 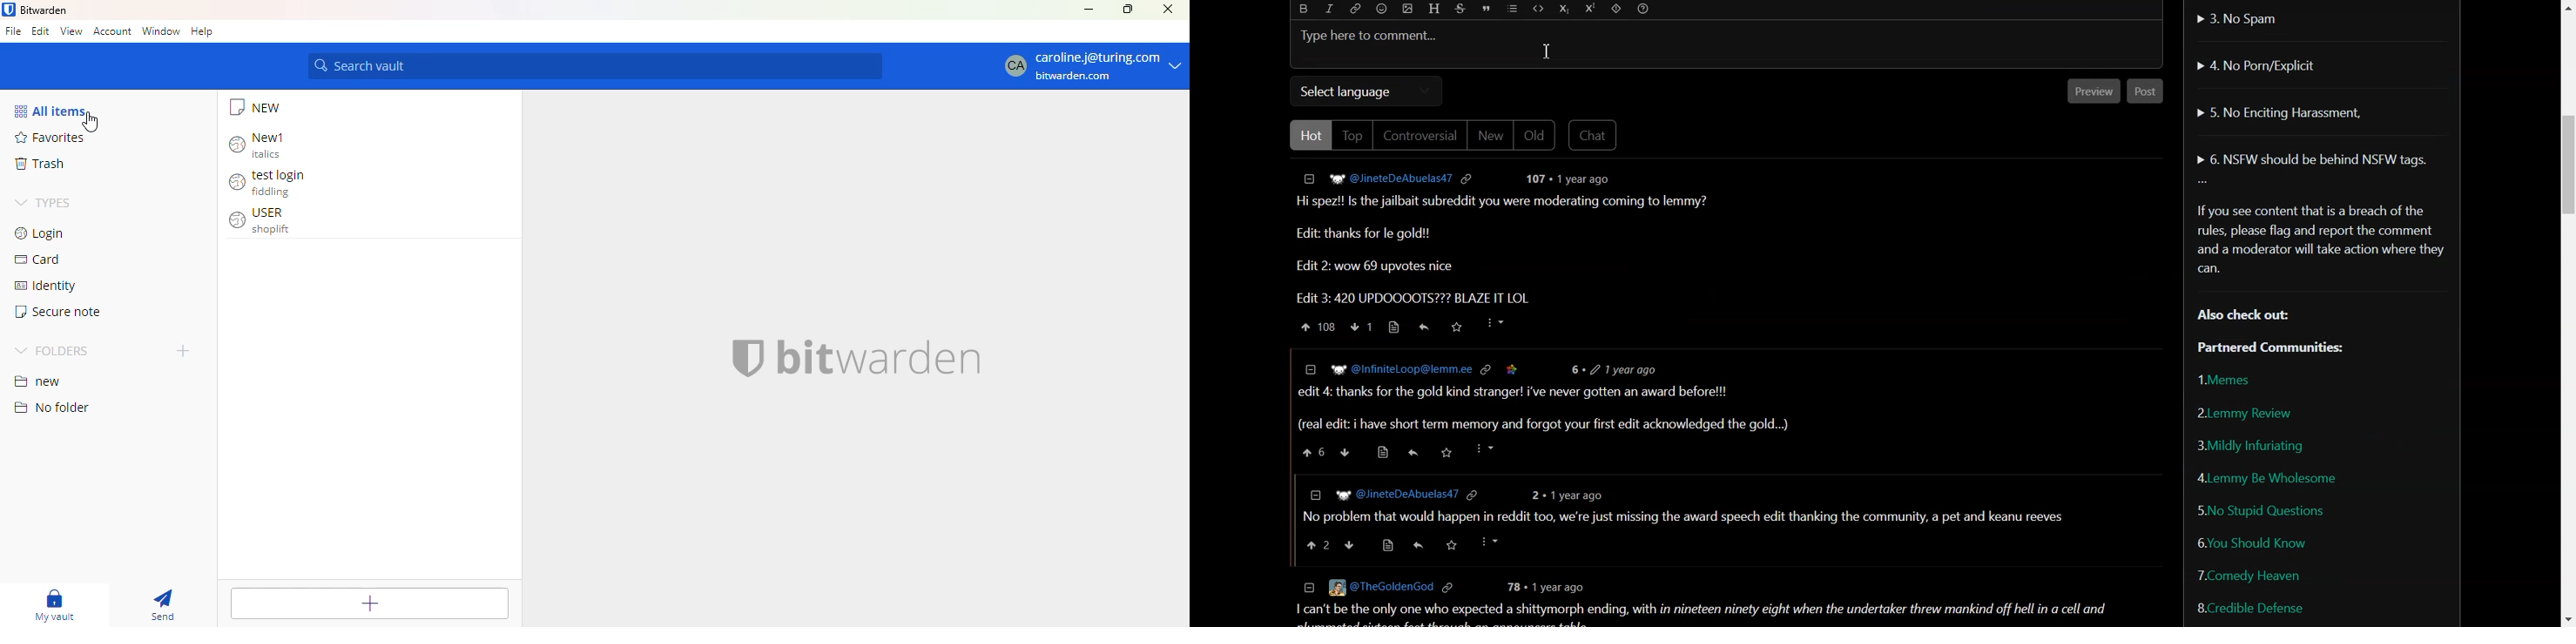 What do you see at coordinates (49, 137) in the screenshot?
I see `favorites` at bounding box center [49, 137].